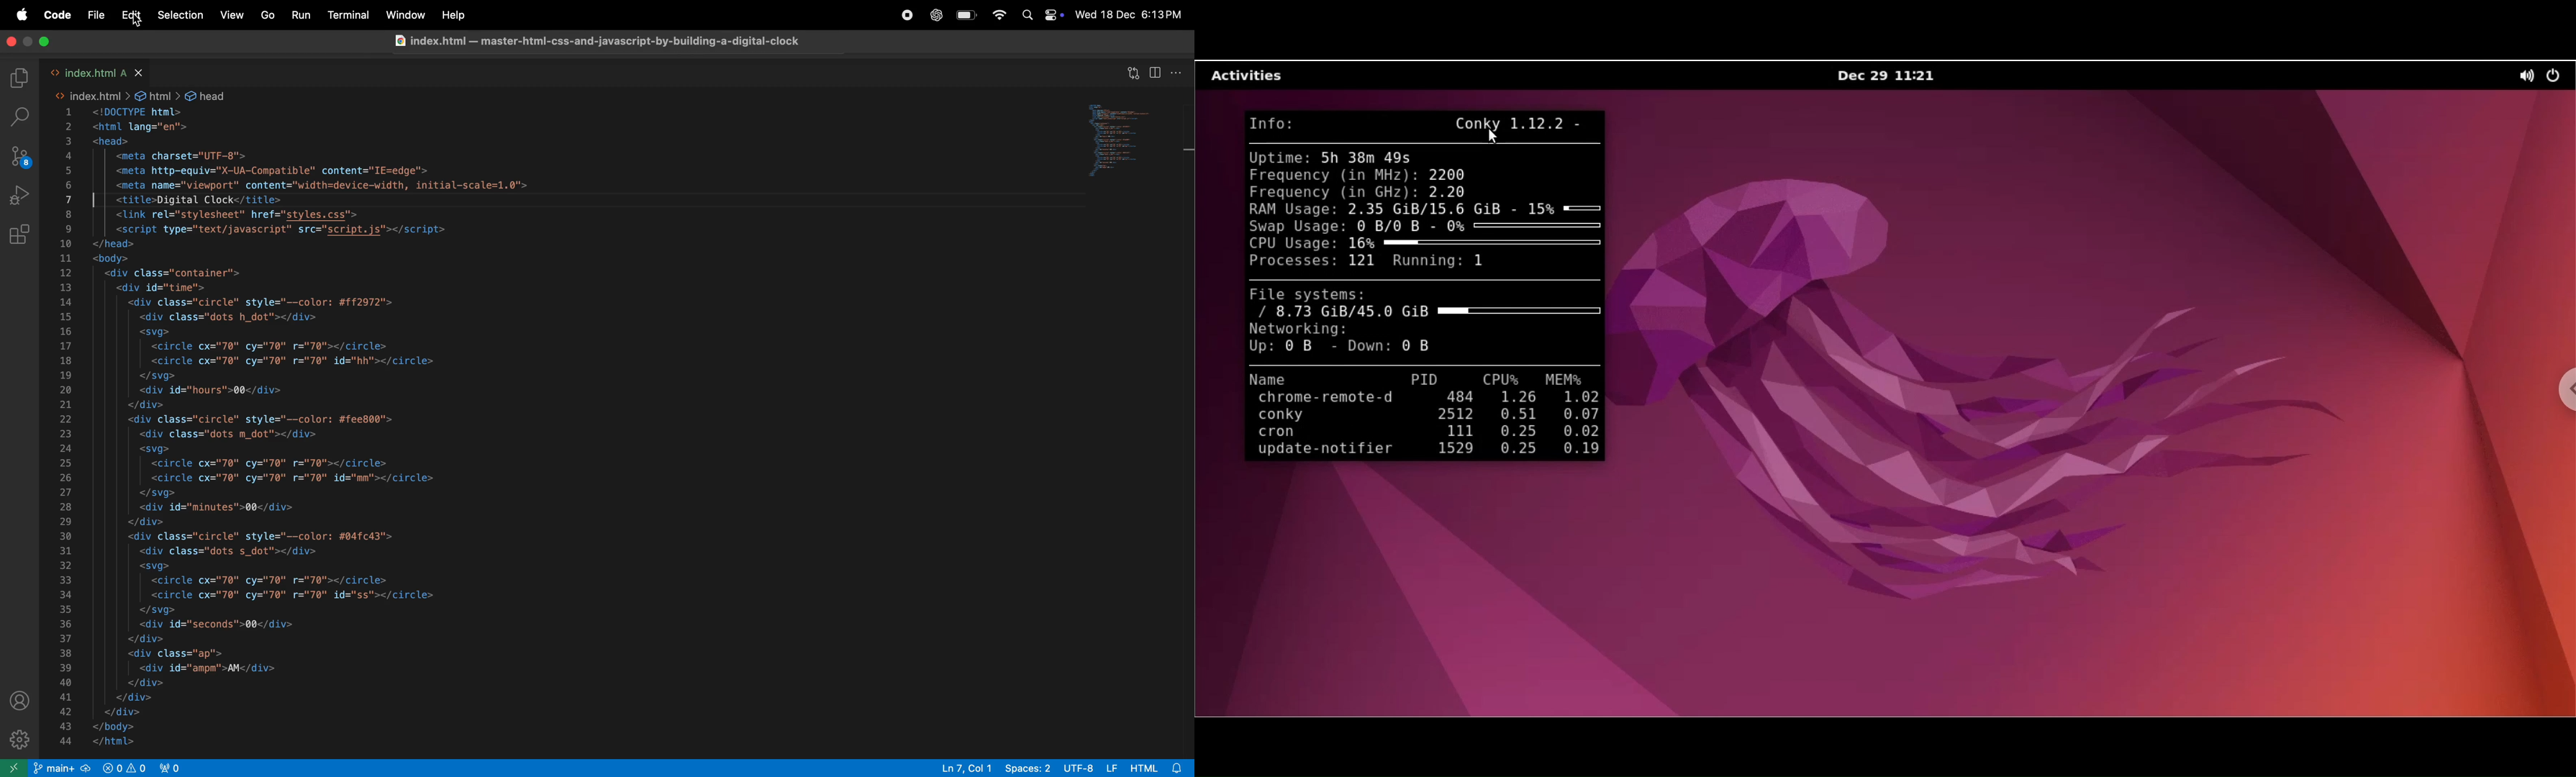 This screenshot has height=784, width=2576. I want to click on wifi, so click(997, 15).